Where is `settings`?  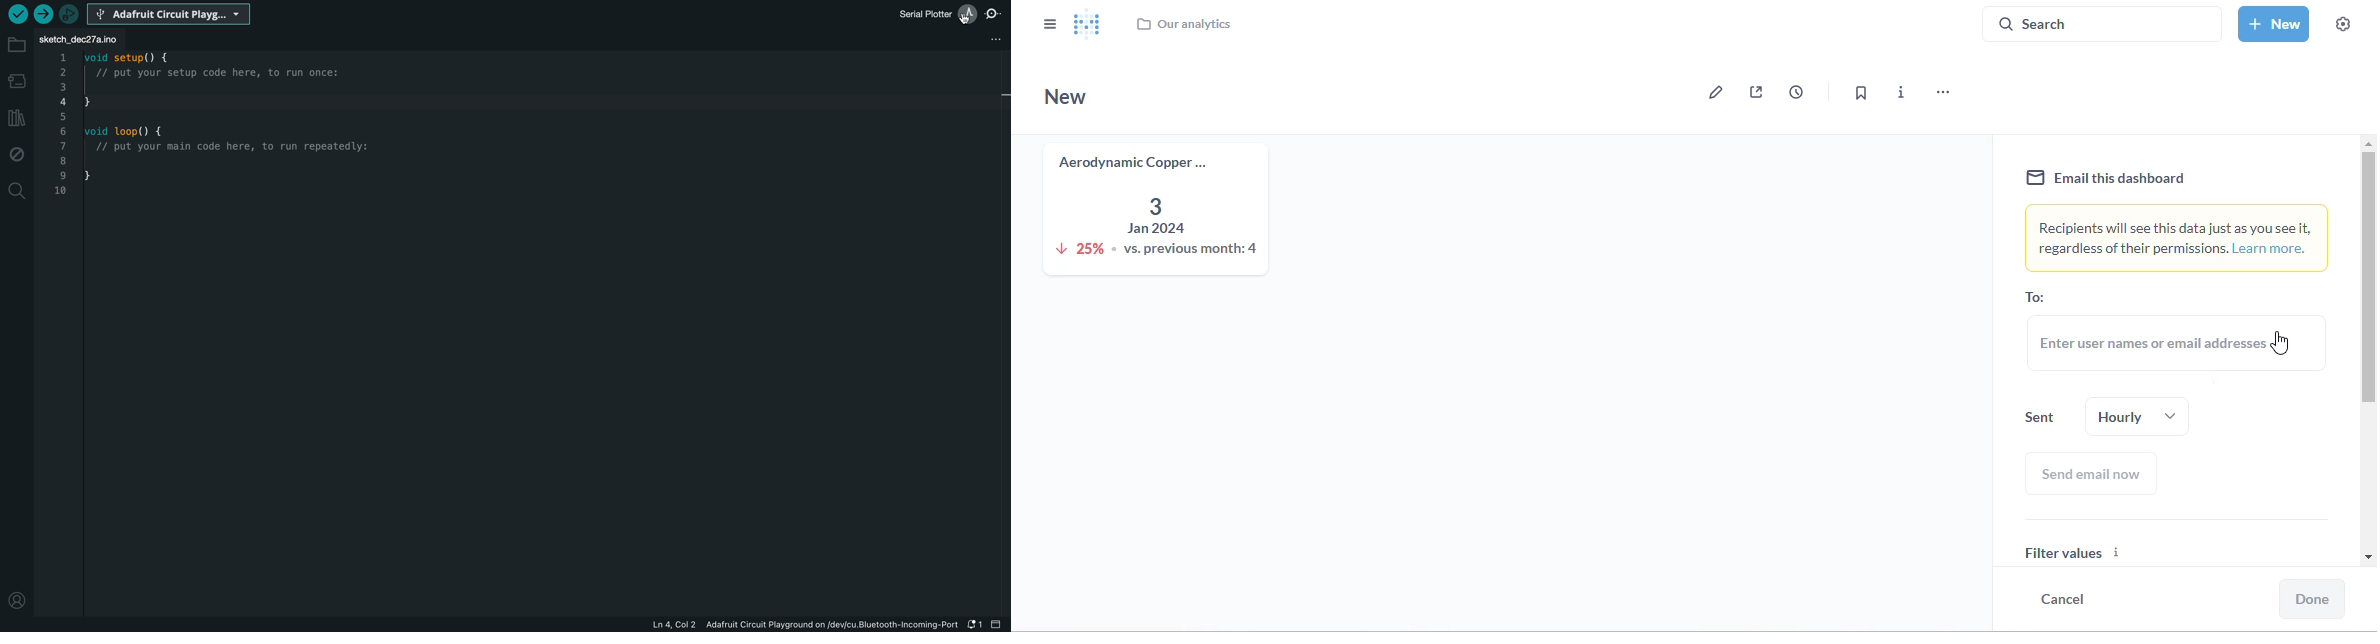 settings is located at coordinates (2343, 24).